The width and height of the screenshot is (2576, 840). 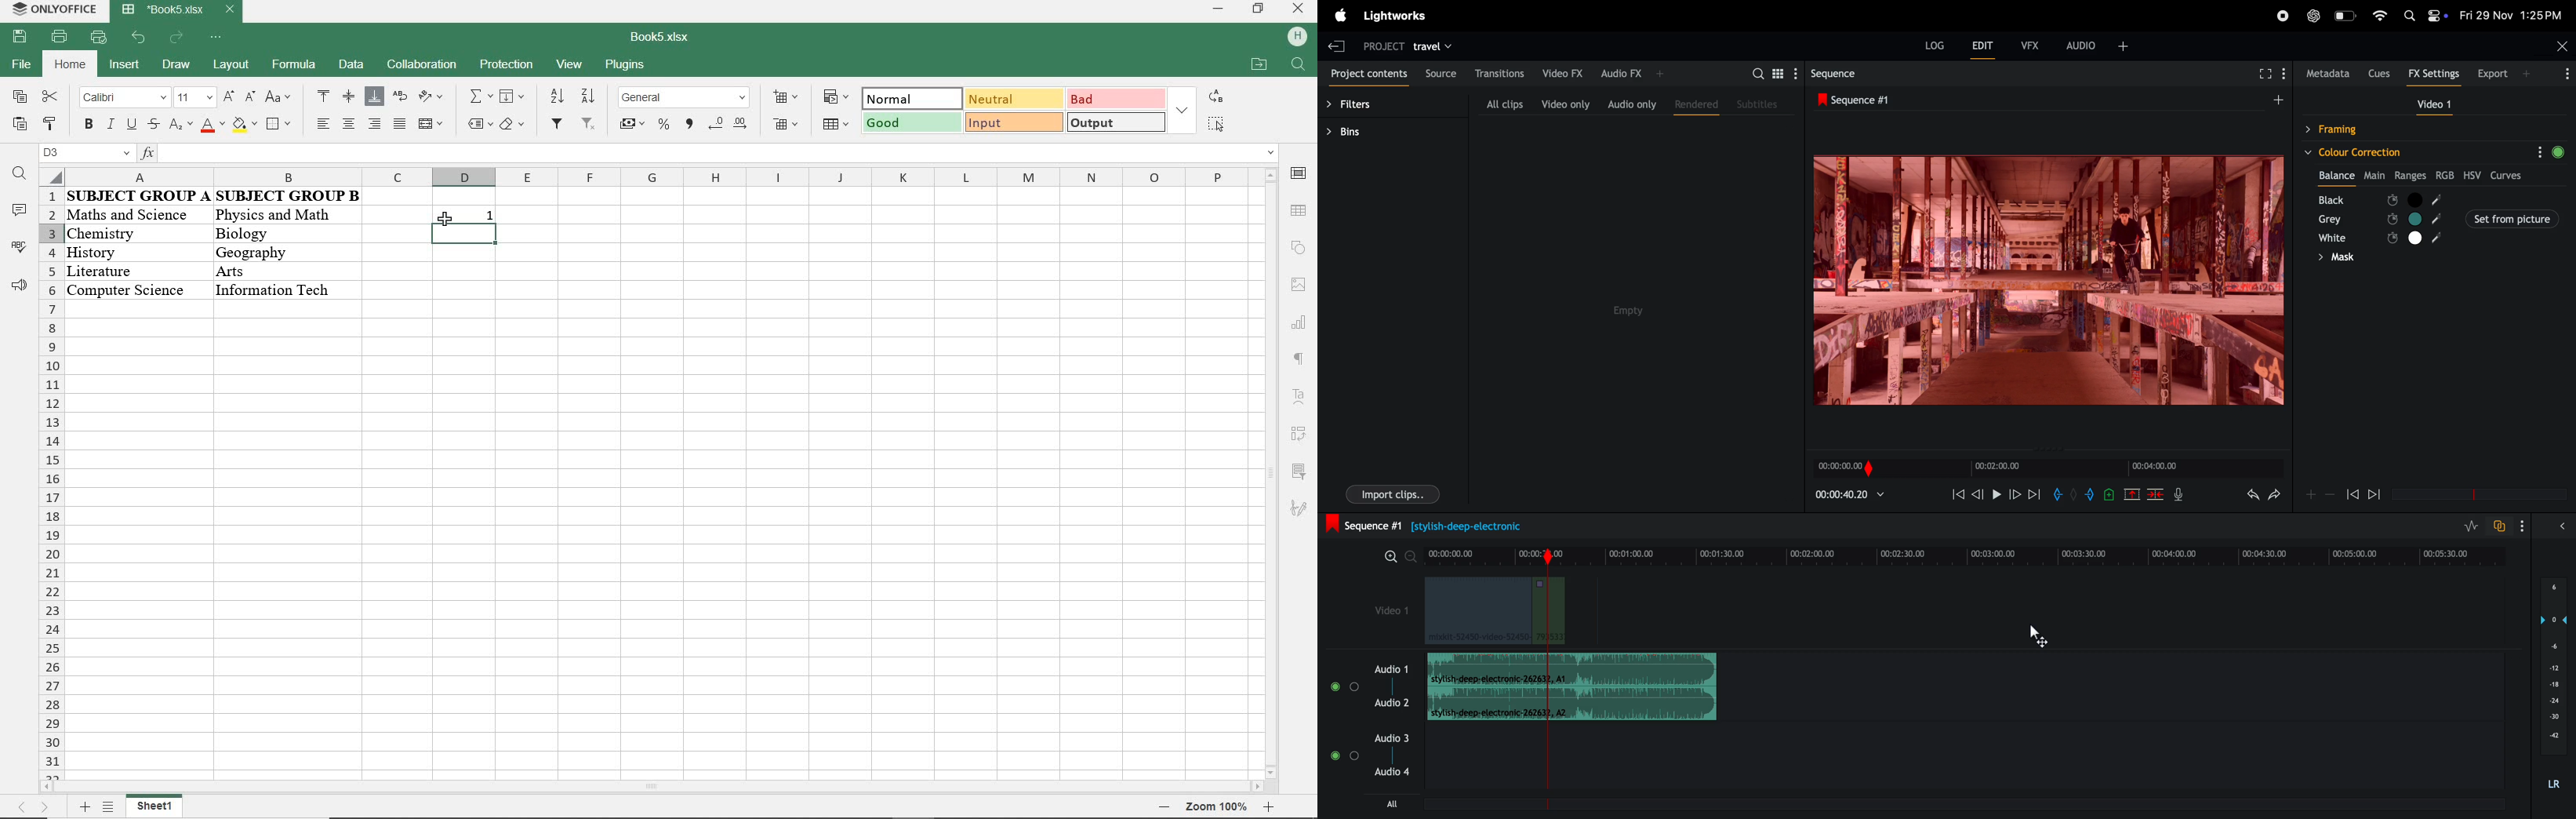 I want to click on expand, so click(x=2562, y=526).